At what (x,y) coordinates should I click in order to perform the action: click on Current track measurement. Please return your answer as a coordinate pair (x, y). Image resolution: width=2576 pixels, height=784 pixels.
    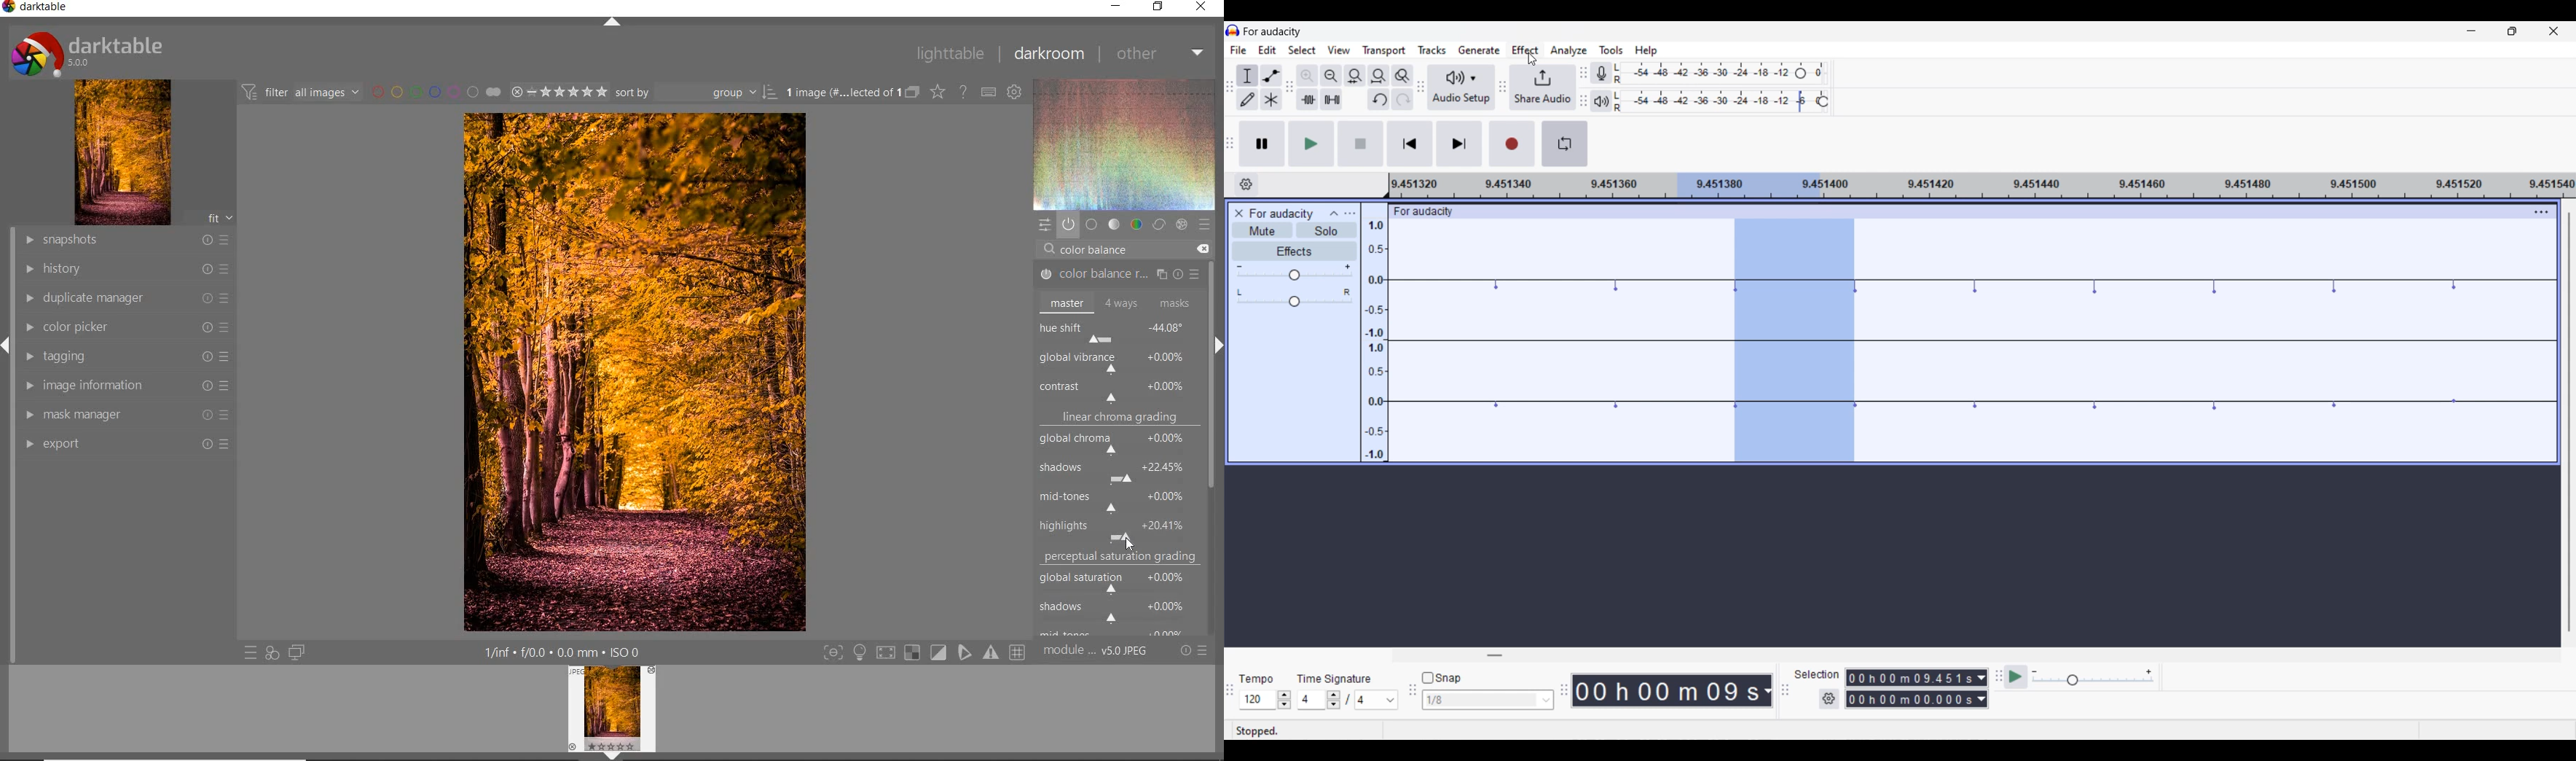
    Looking at the image, I should click on (1767, 691).